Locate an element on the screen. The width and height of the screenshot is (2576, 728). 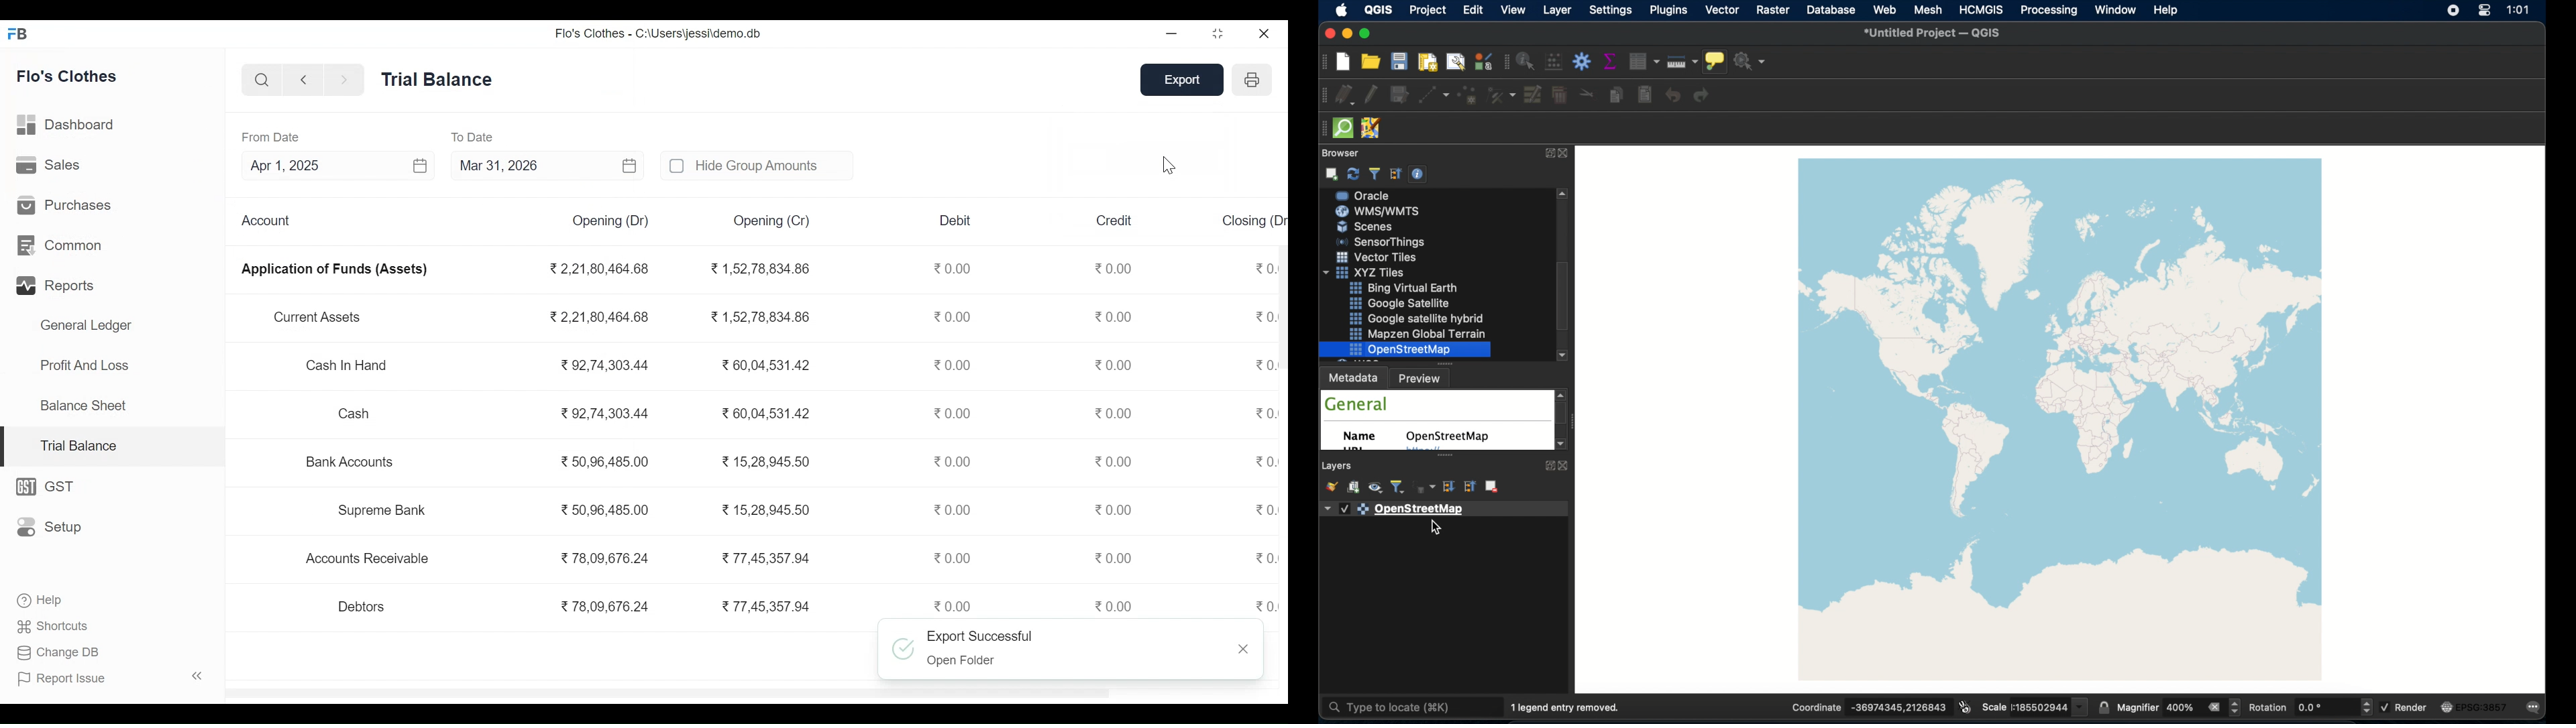
drag handle is located at coordinates (1318, 127).